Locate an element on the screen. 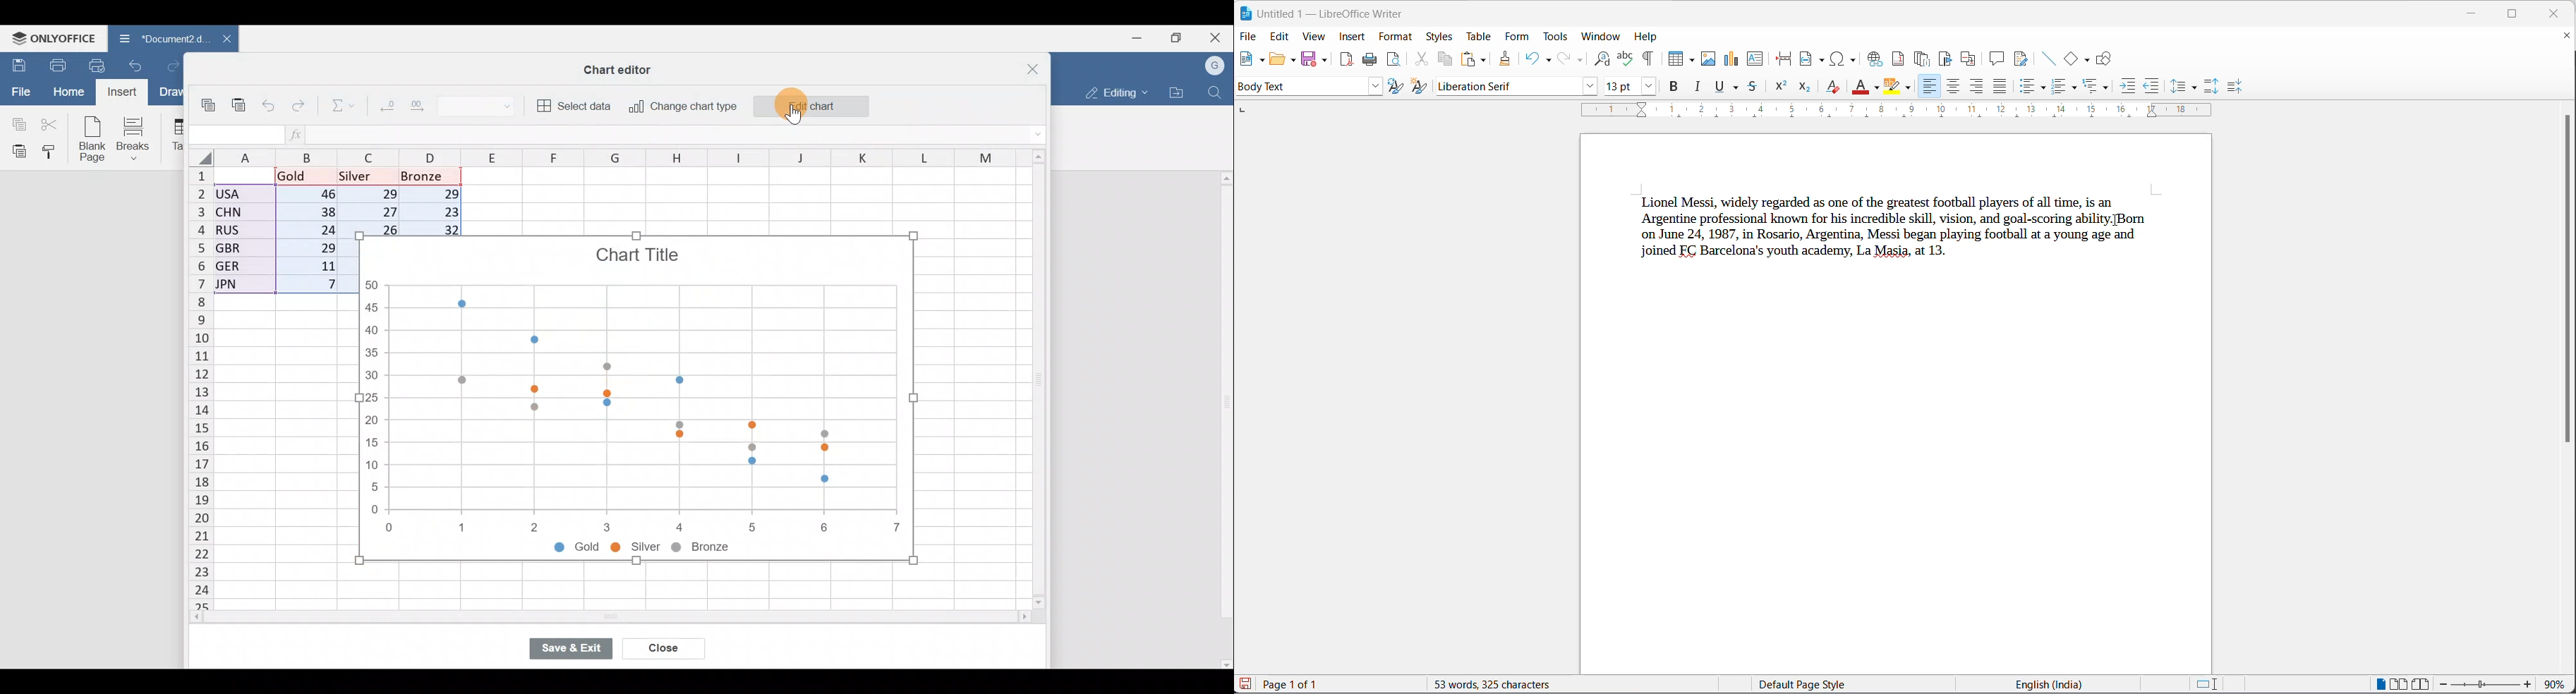 The image size is (2576, 700). Scroll bar is located at coordinates (1034, 380).